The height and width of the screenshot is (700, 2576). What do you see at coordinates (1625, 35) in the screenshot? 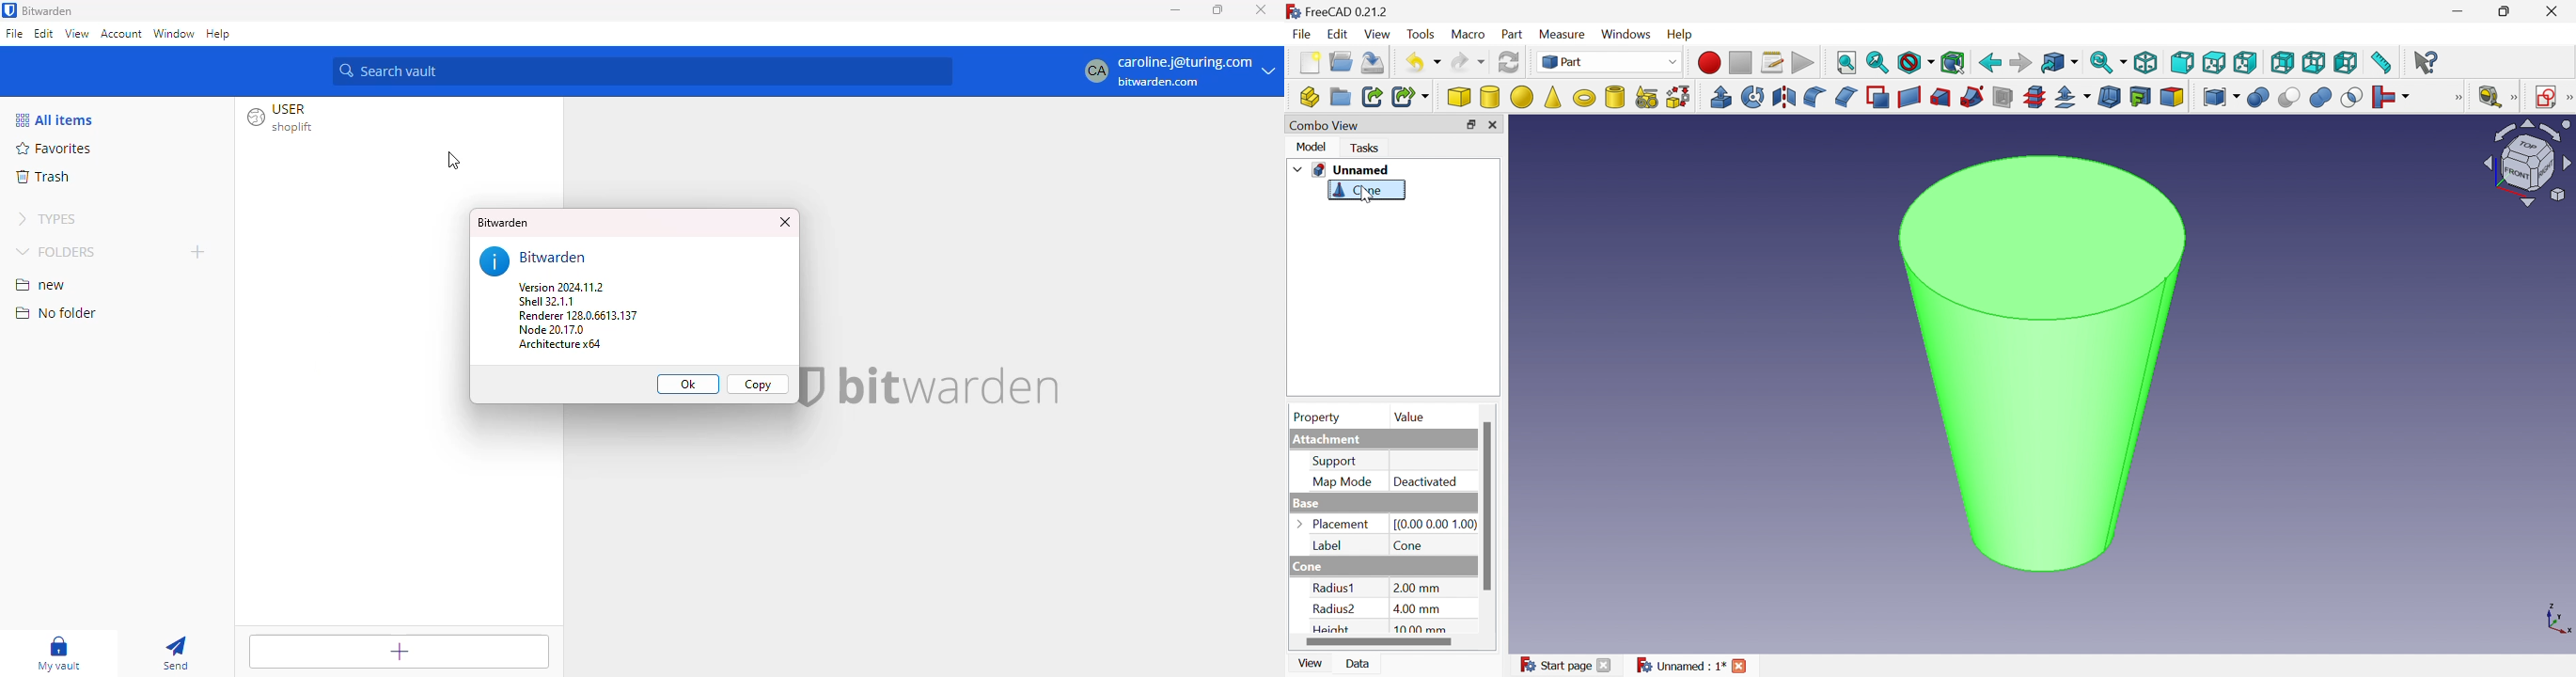
I see `Windows` at bounding box center [1625, 35].